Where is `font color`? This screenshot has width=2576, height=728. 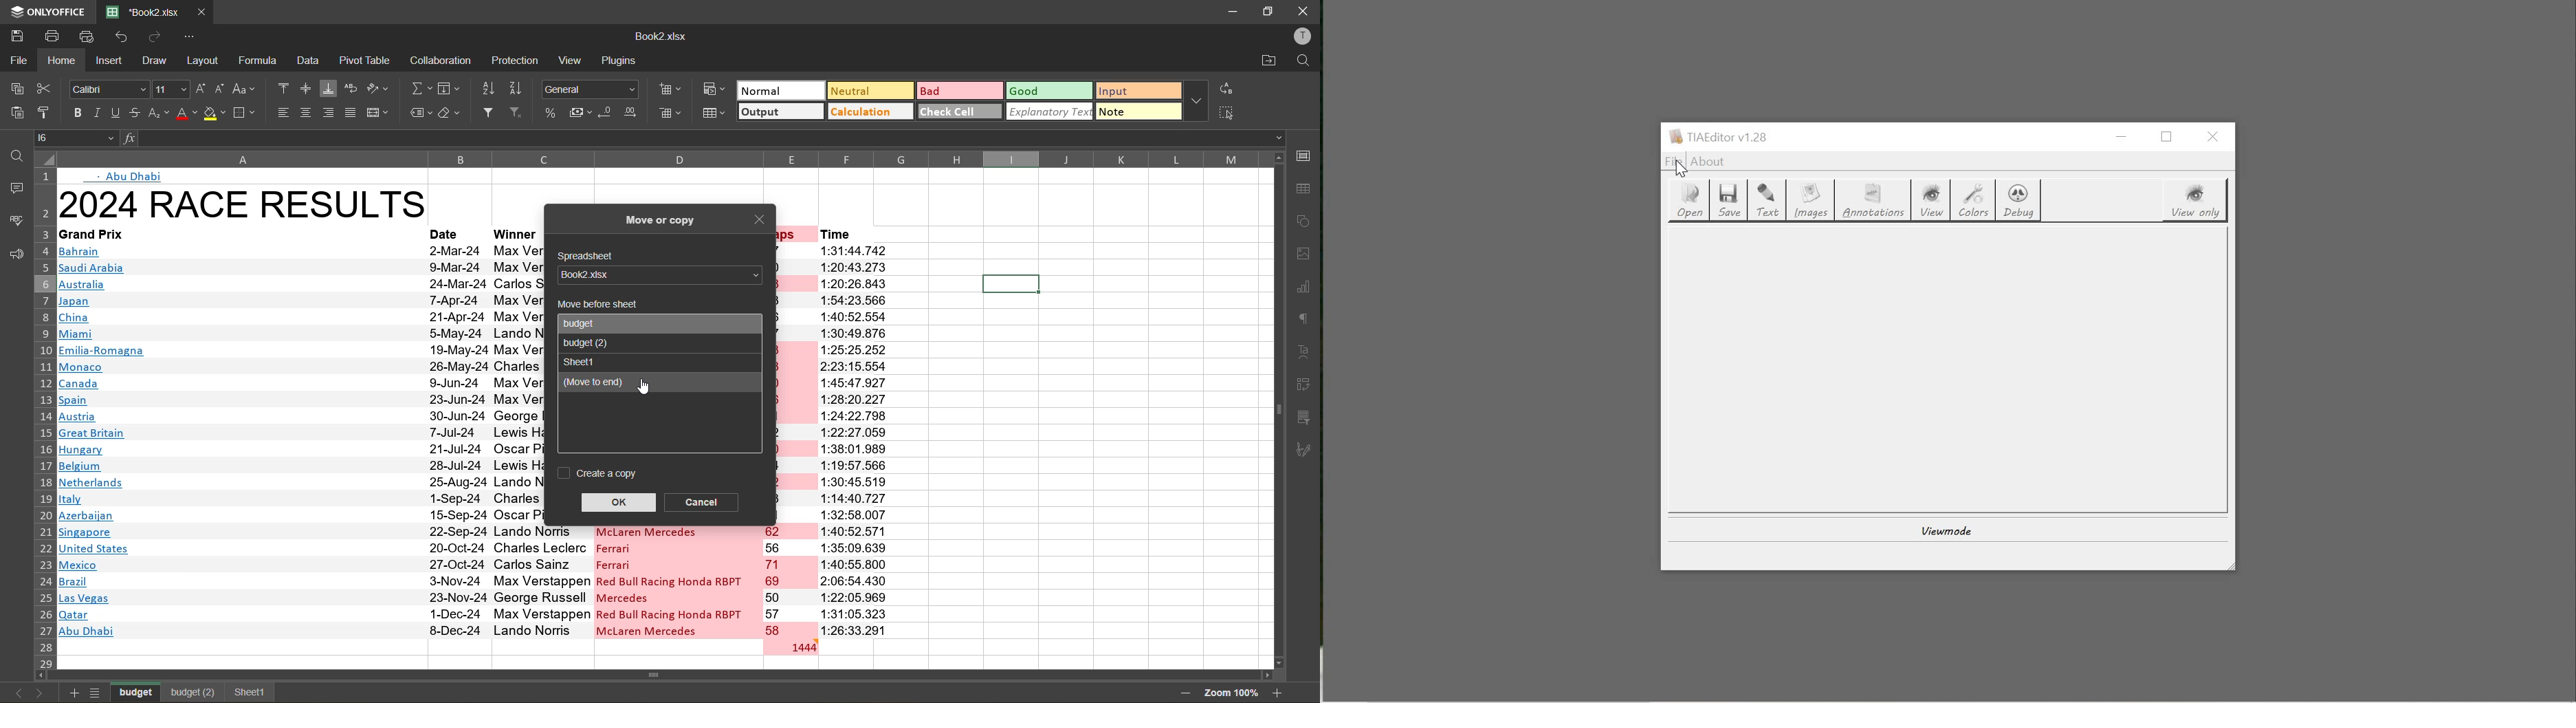 font color is located at coordinates (186, 114).